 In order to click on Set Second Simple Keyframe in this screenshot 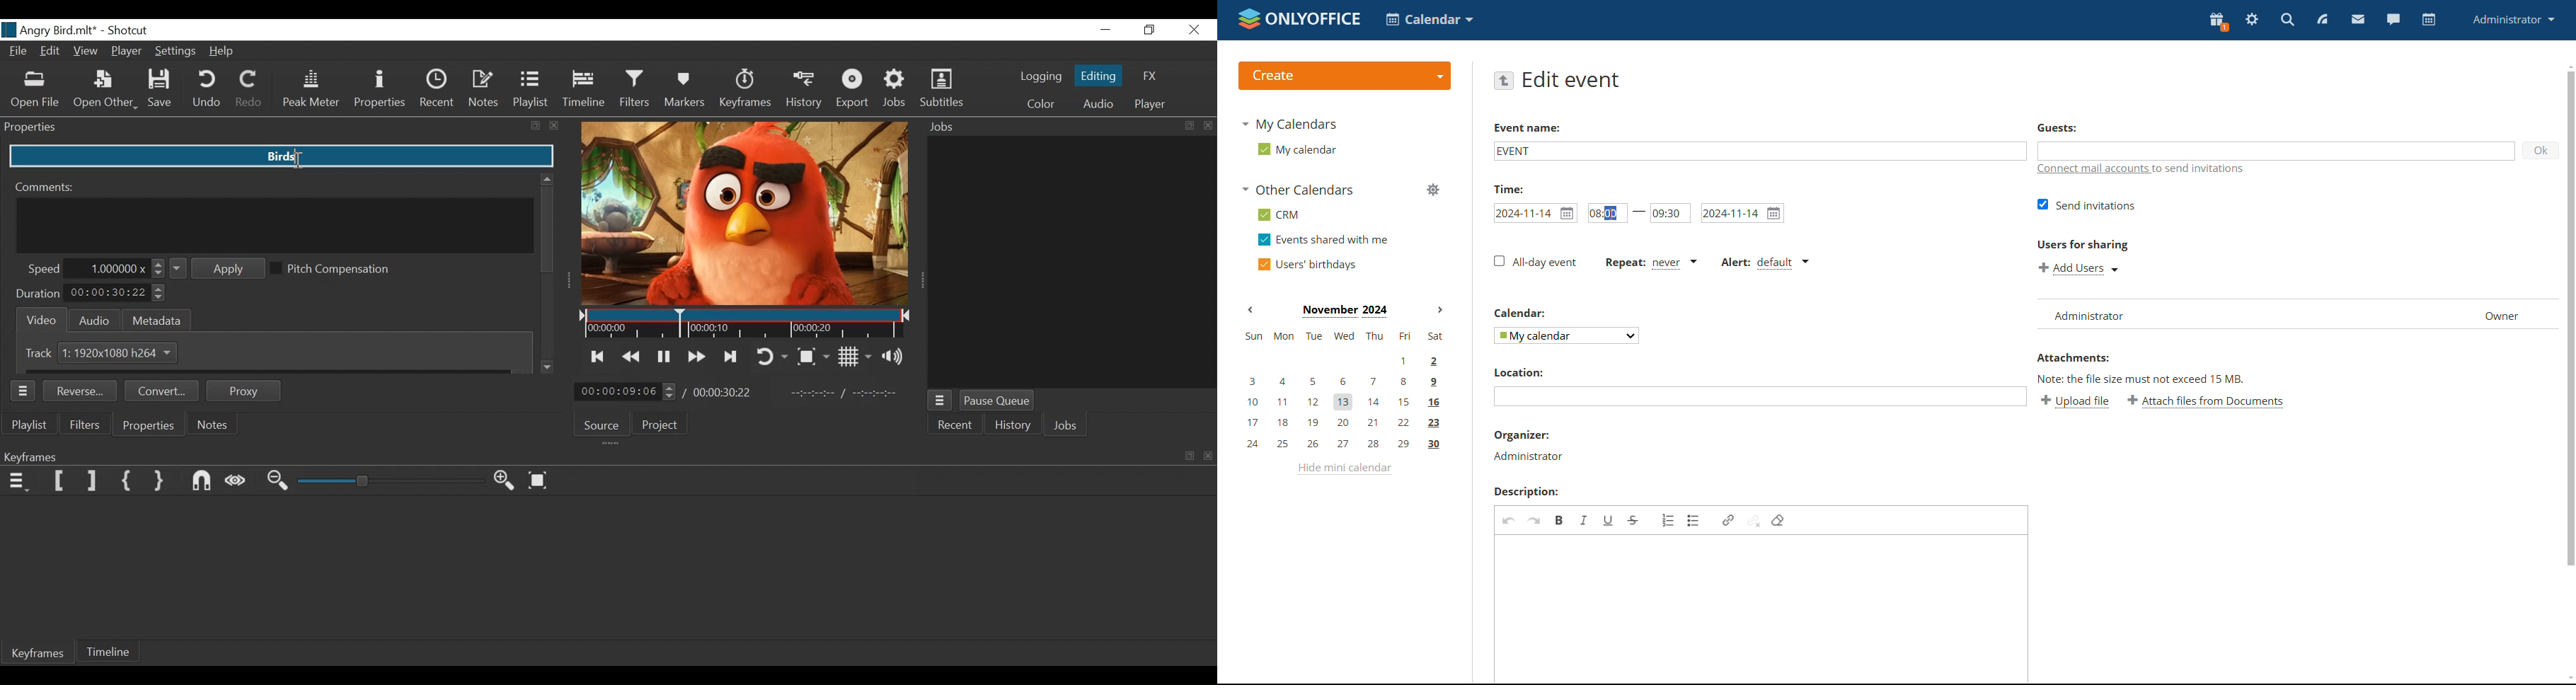, I will do `click(162, 481)`.